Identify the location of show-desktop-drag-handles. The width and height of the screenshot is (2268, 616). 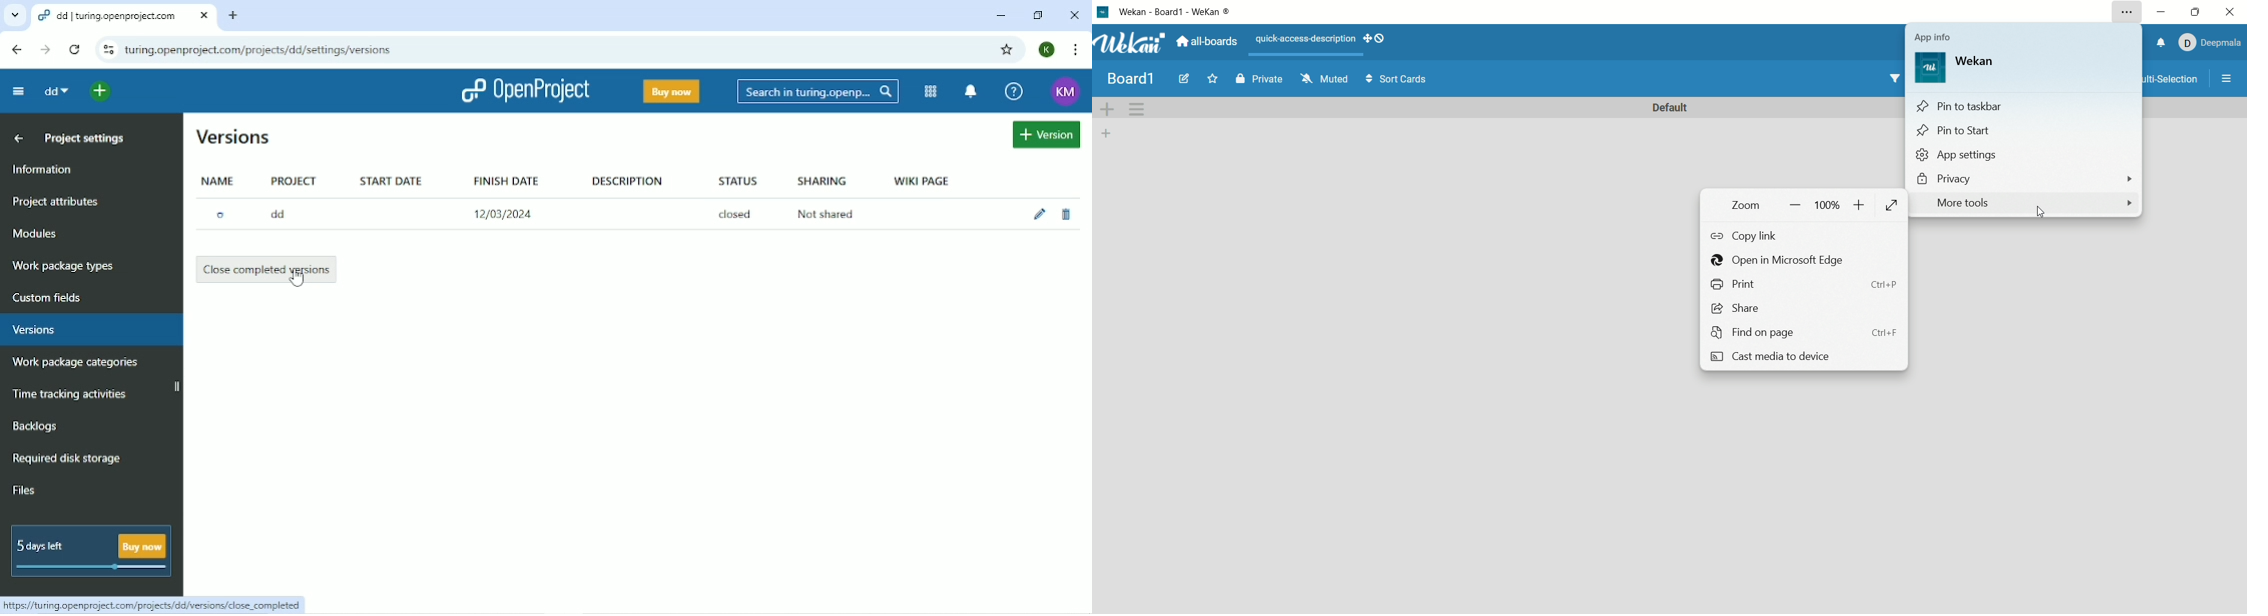
(1365, 36).